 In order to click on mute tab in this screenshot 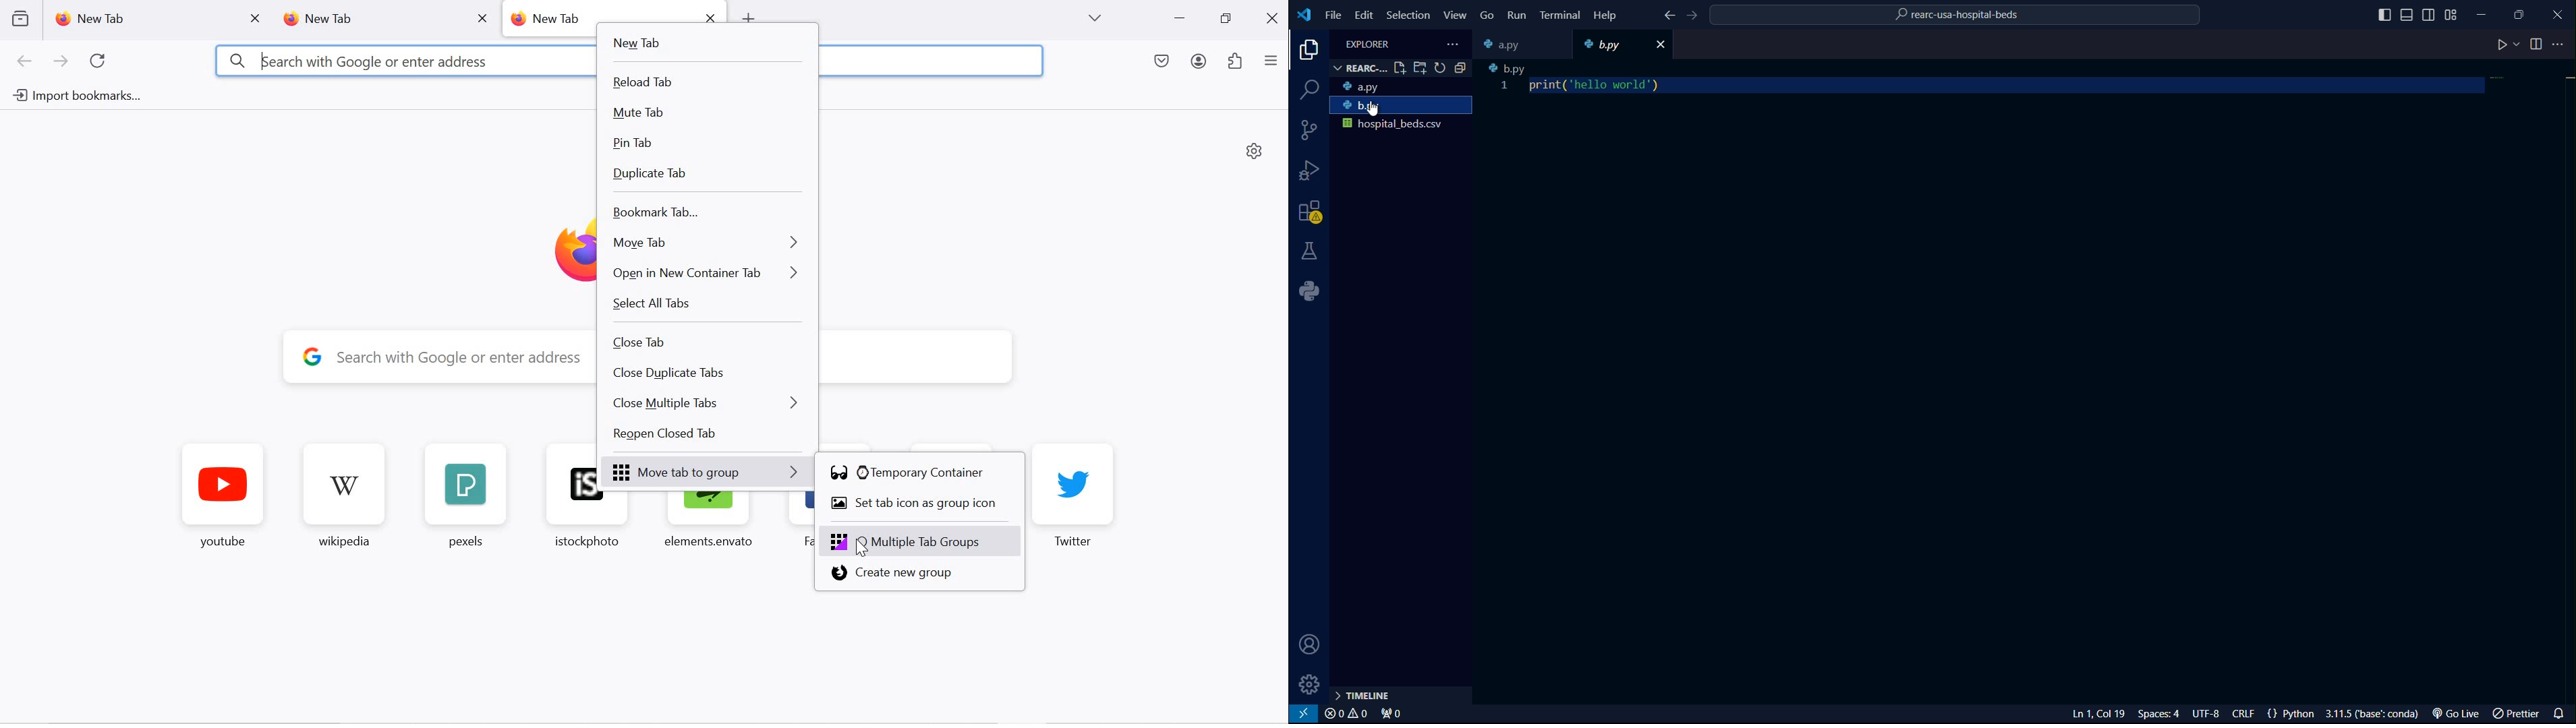, I will do `click(702, 115)`.